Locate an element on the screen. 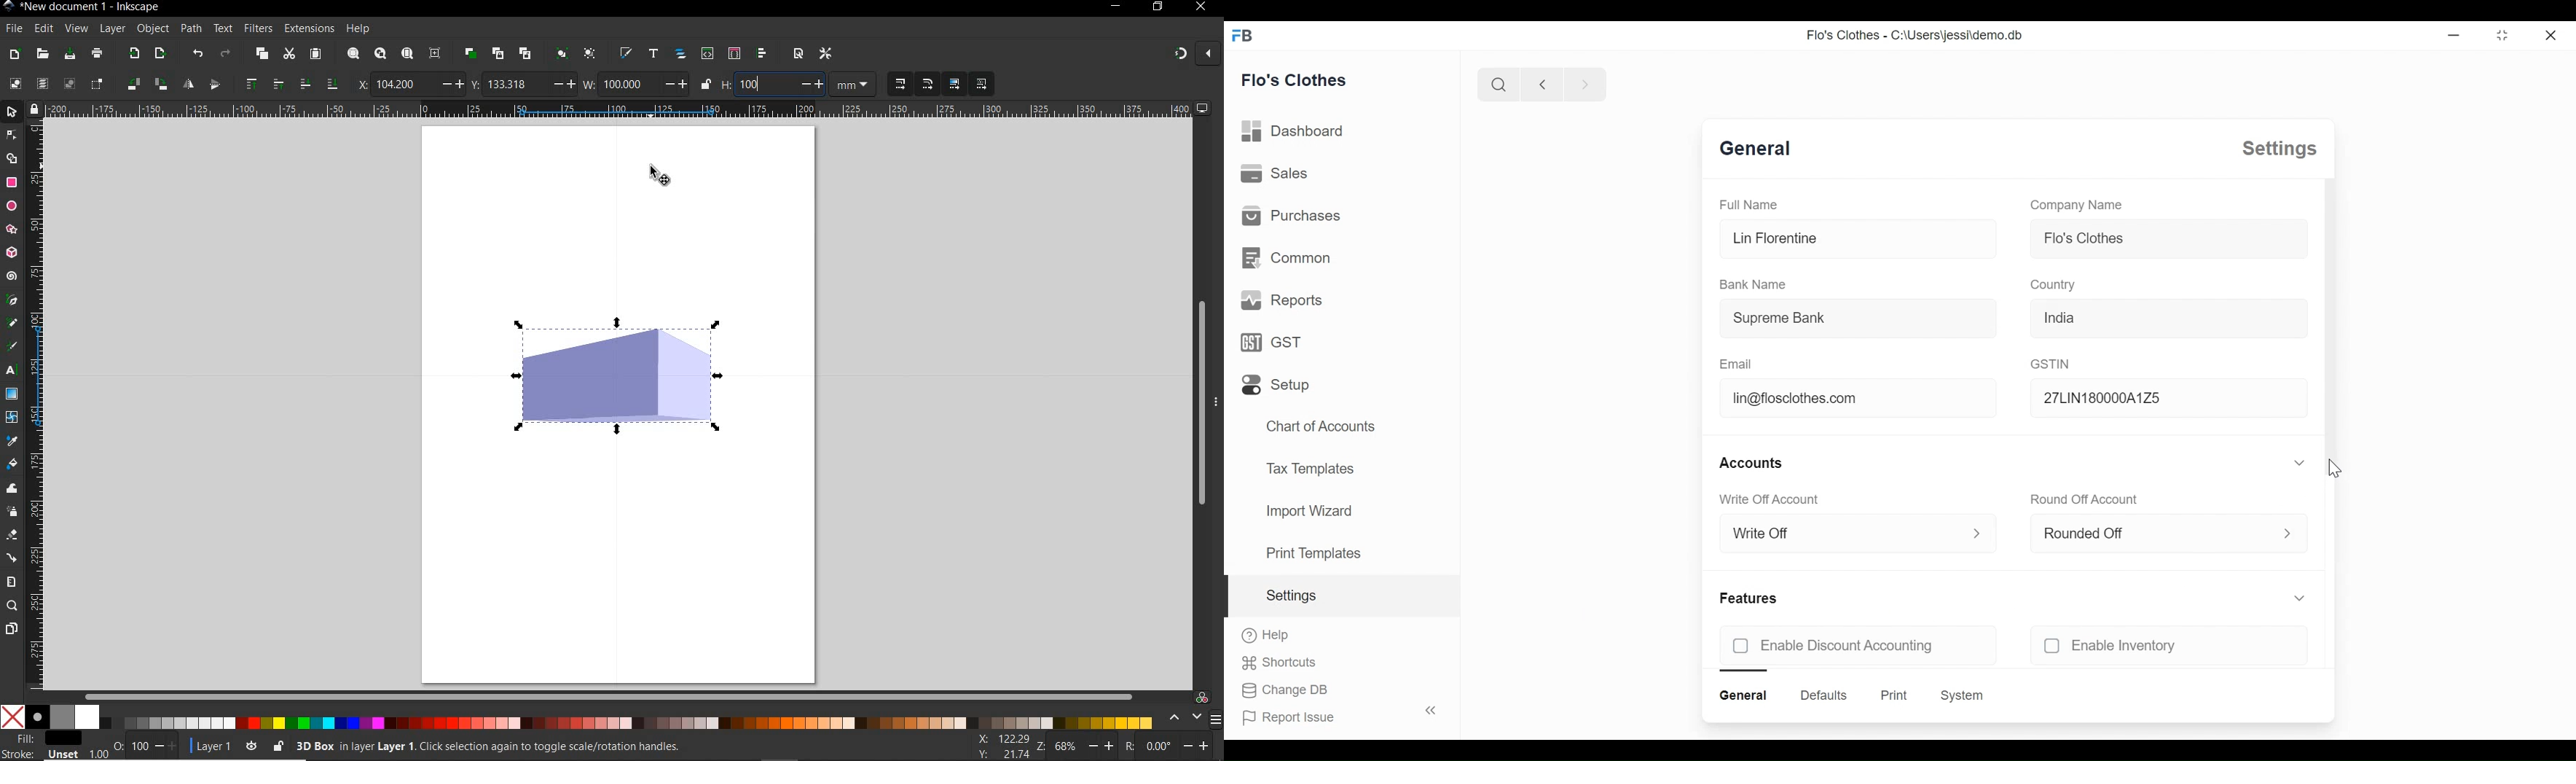  lower selection is located at coordinates (333, 84).